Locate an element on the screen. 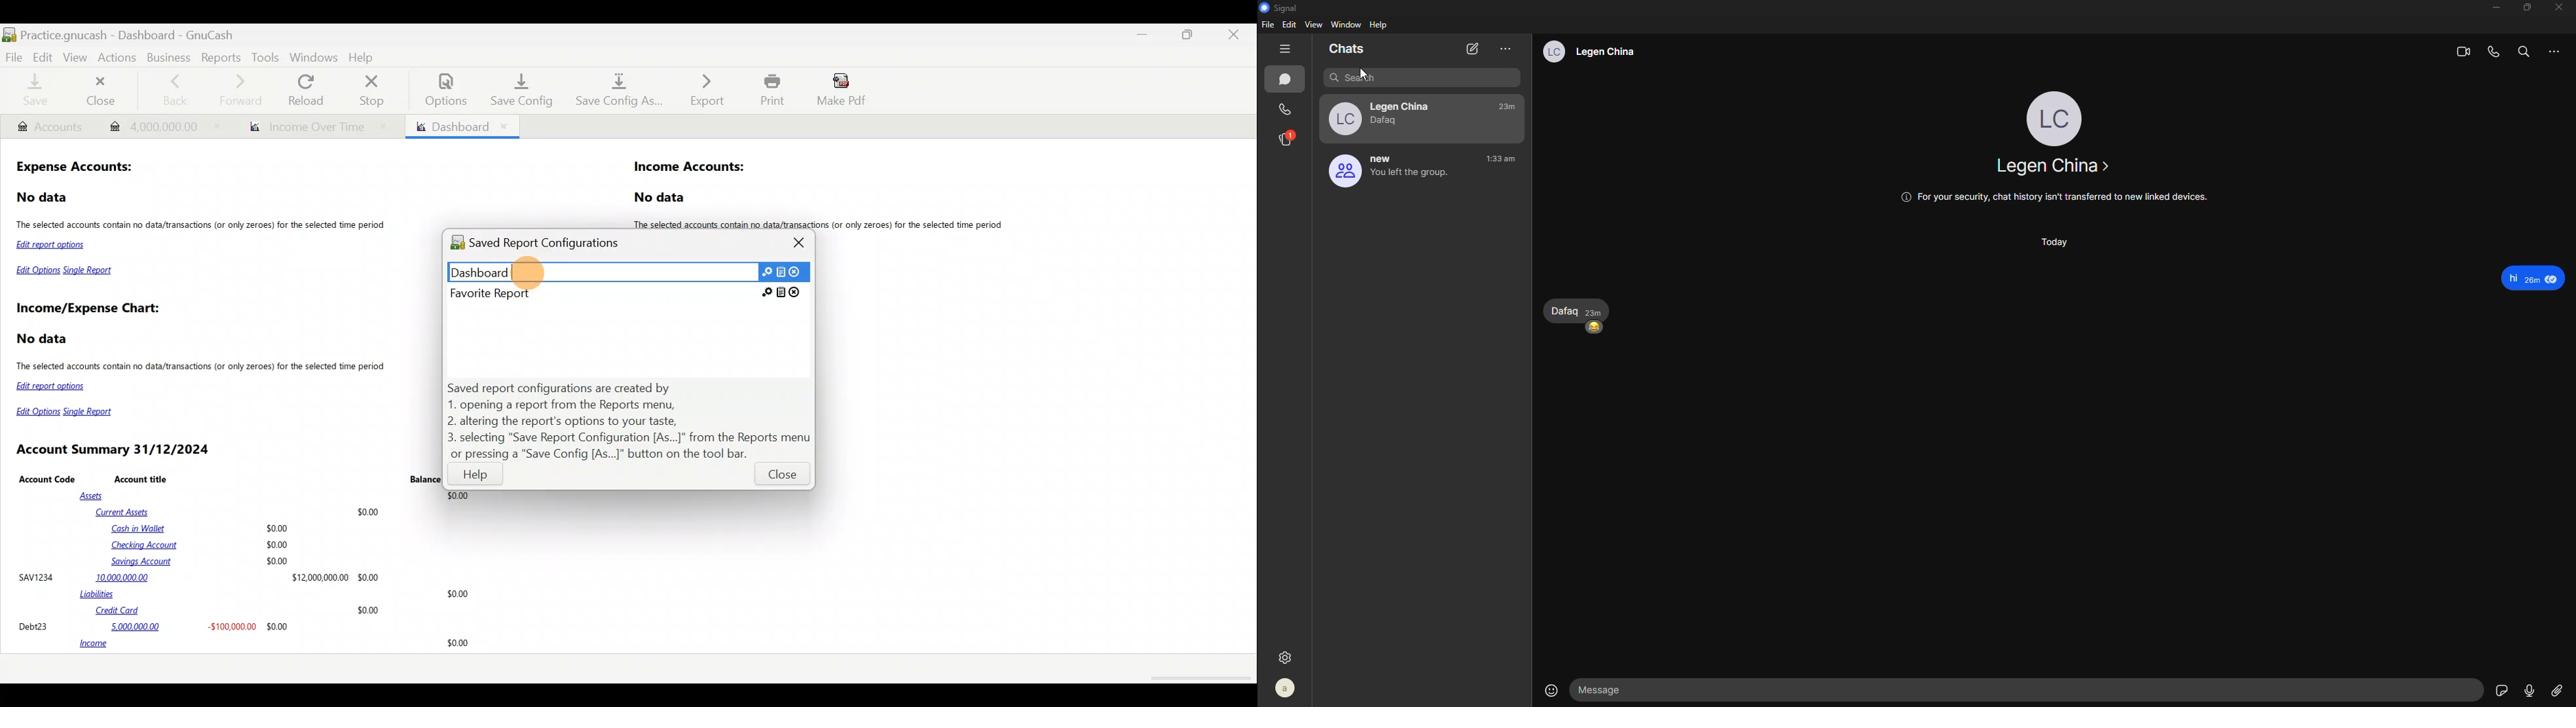 This screenshot has width=2576, height=728. more is located at coordinates (2553, 53).